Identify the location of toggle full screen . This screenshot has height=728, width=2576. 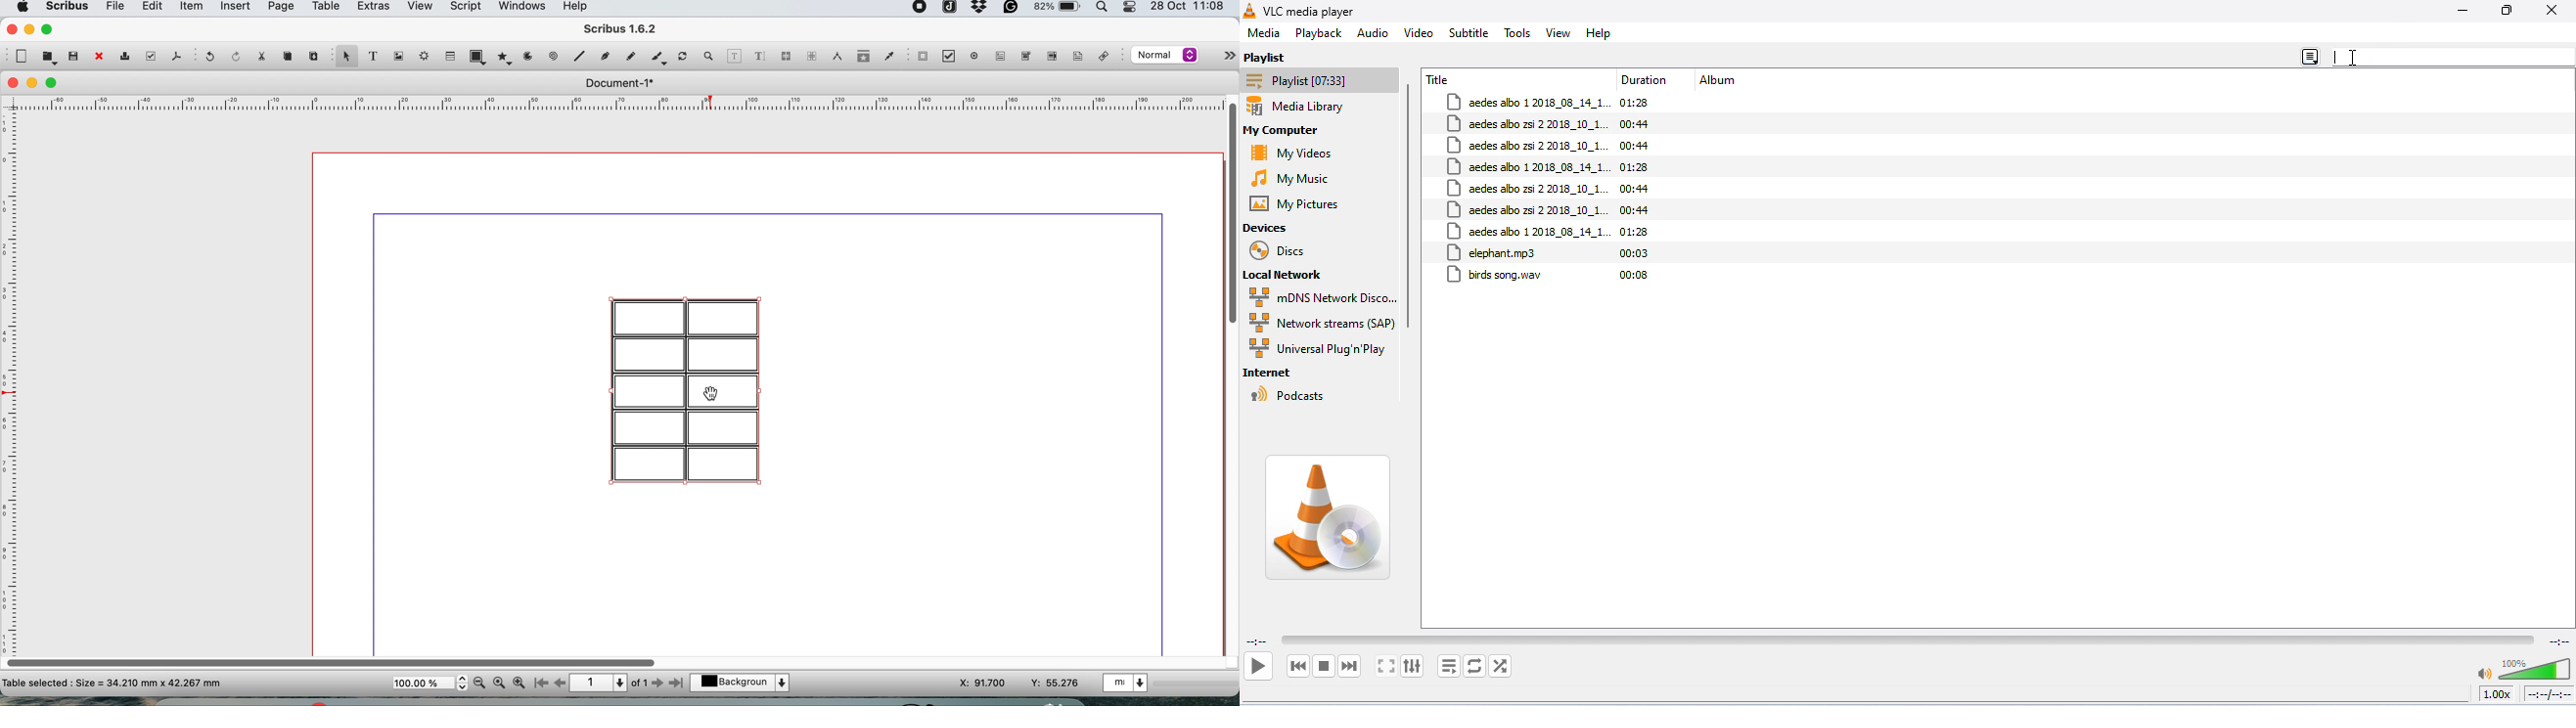
(1387, 667).